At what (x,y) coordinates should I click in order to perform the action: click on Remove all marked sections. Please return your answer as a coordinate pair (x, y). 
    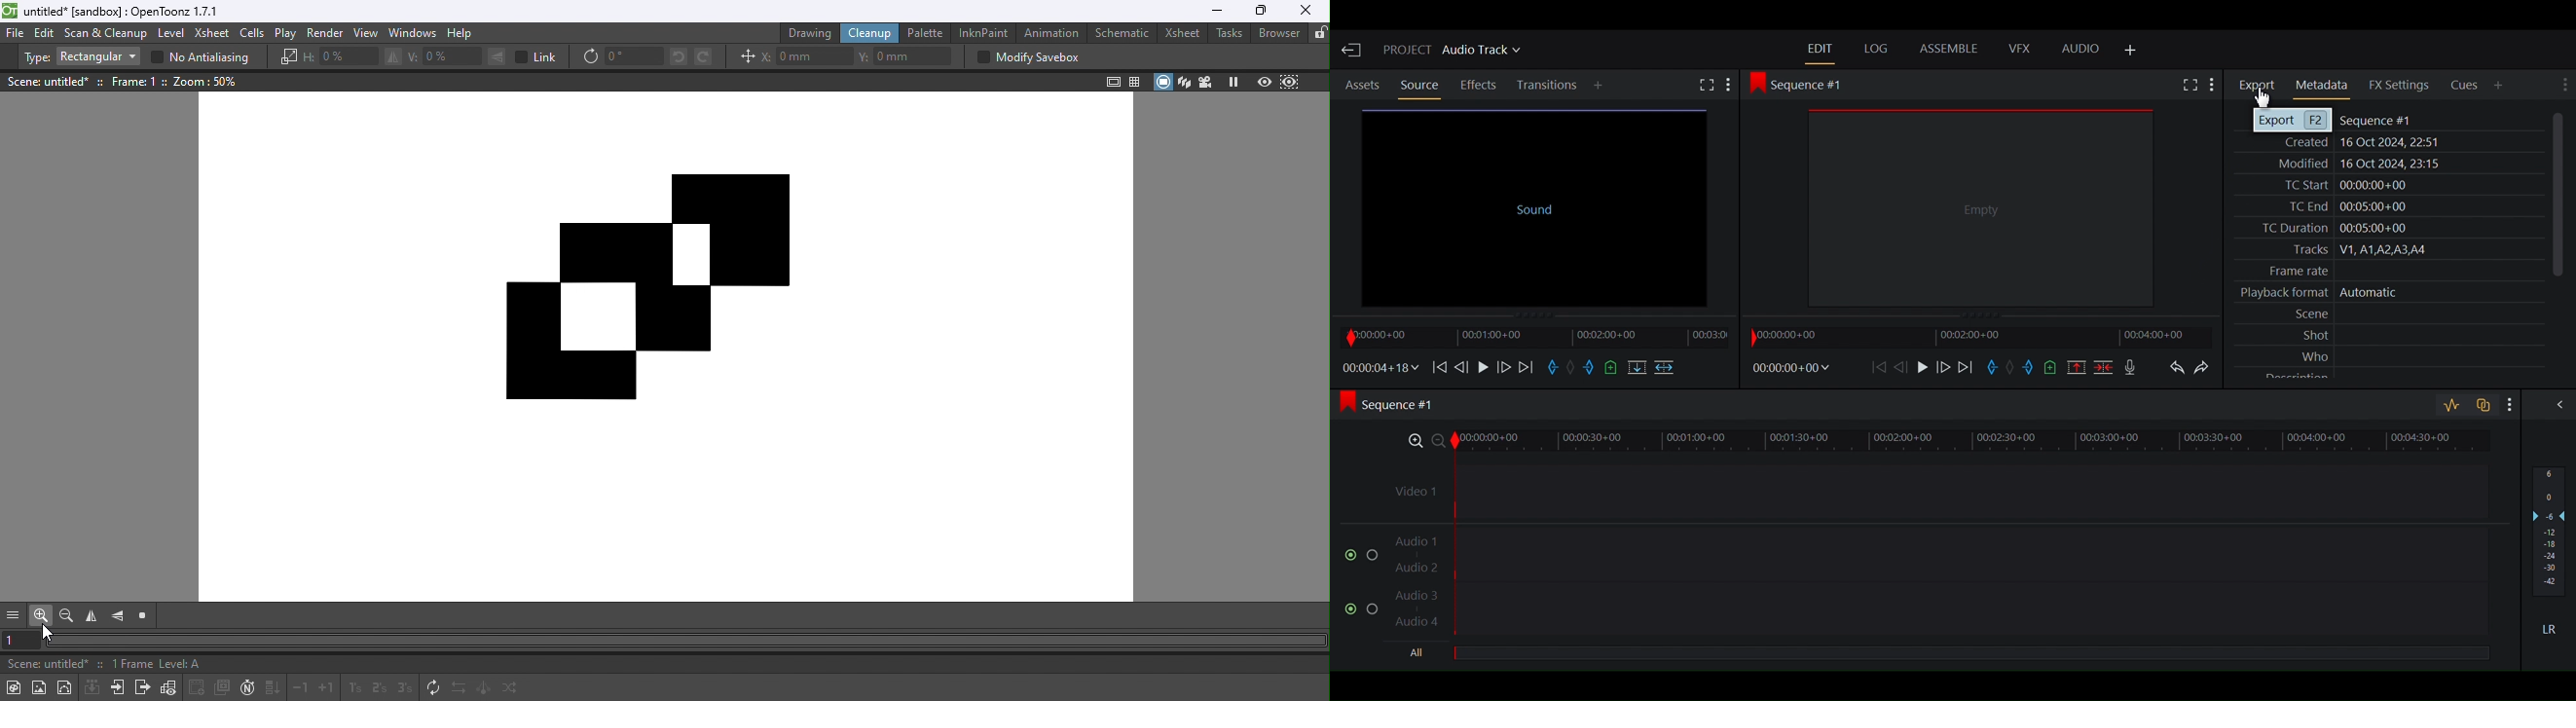
    Looking at the image, I should click on (2076, 366).